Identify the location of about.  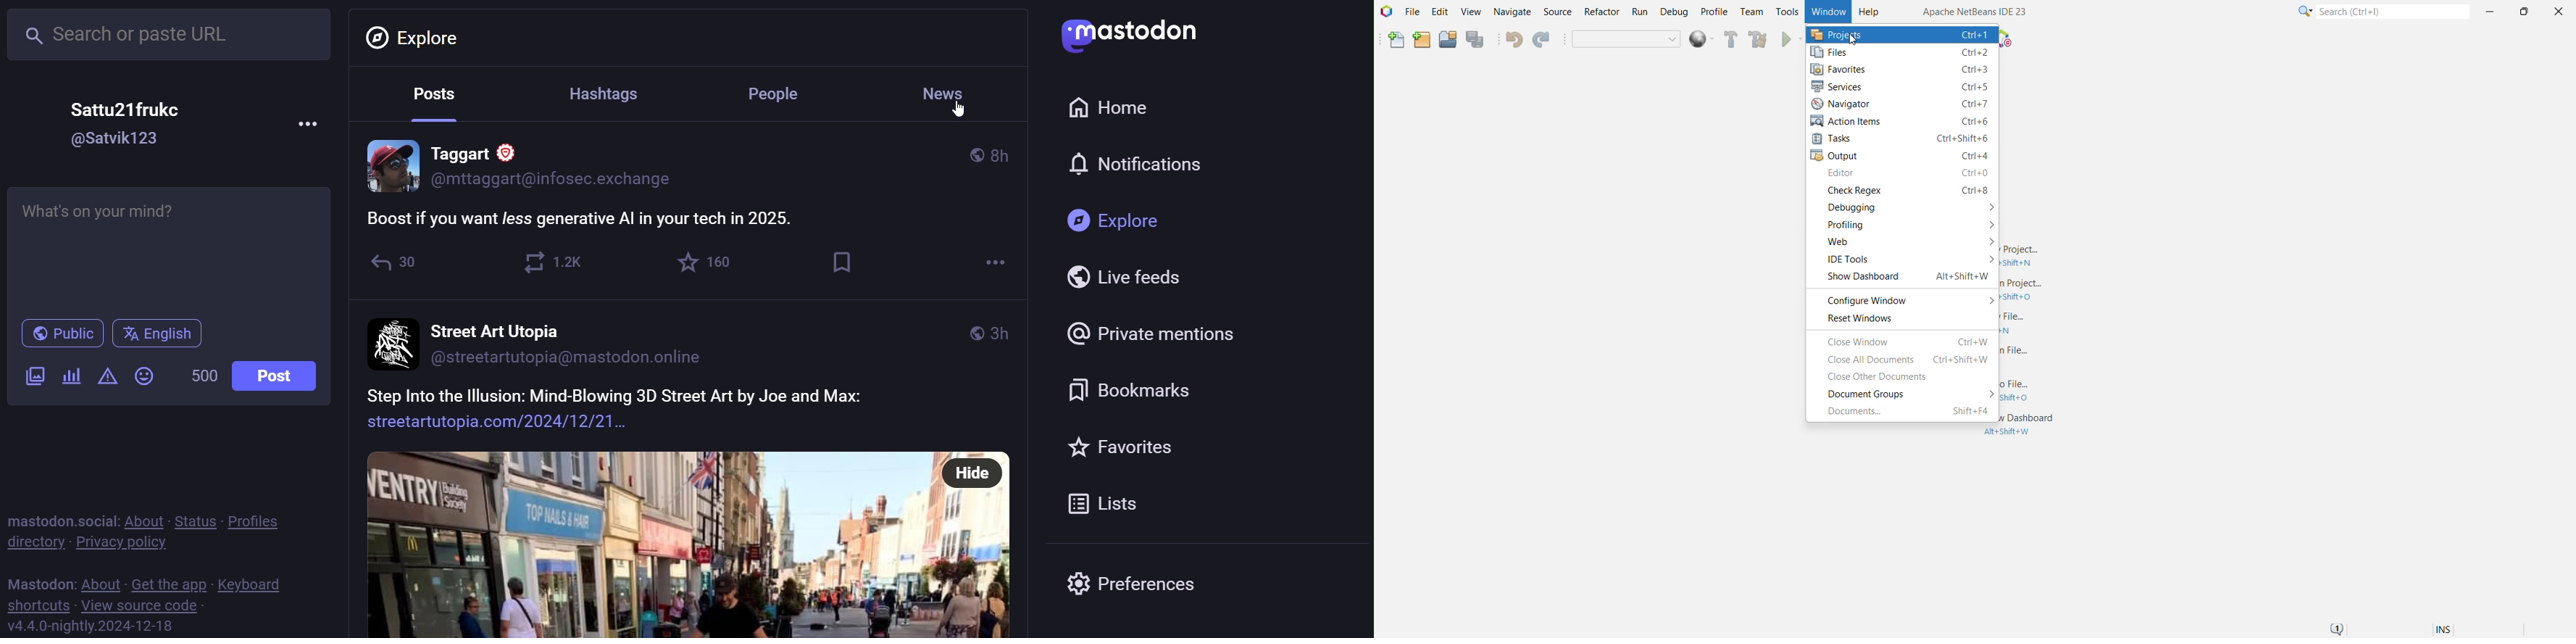
(99, 583).